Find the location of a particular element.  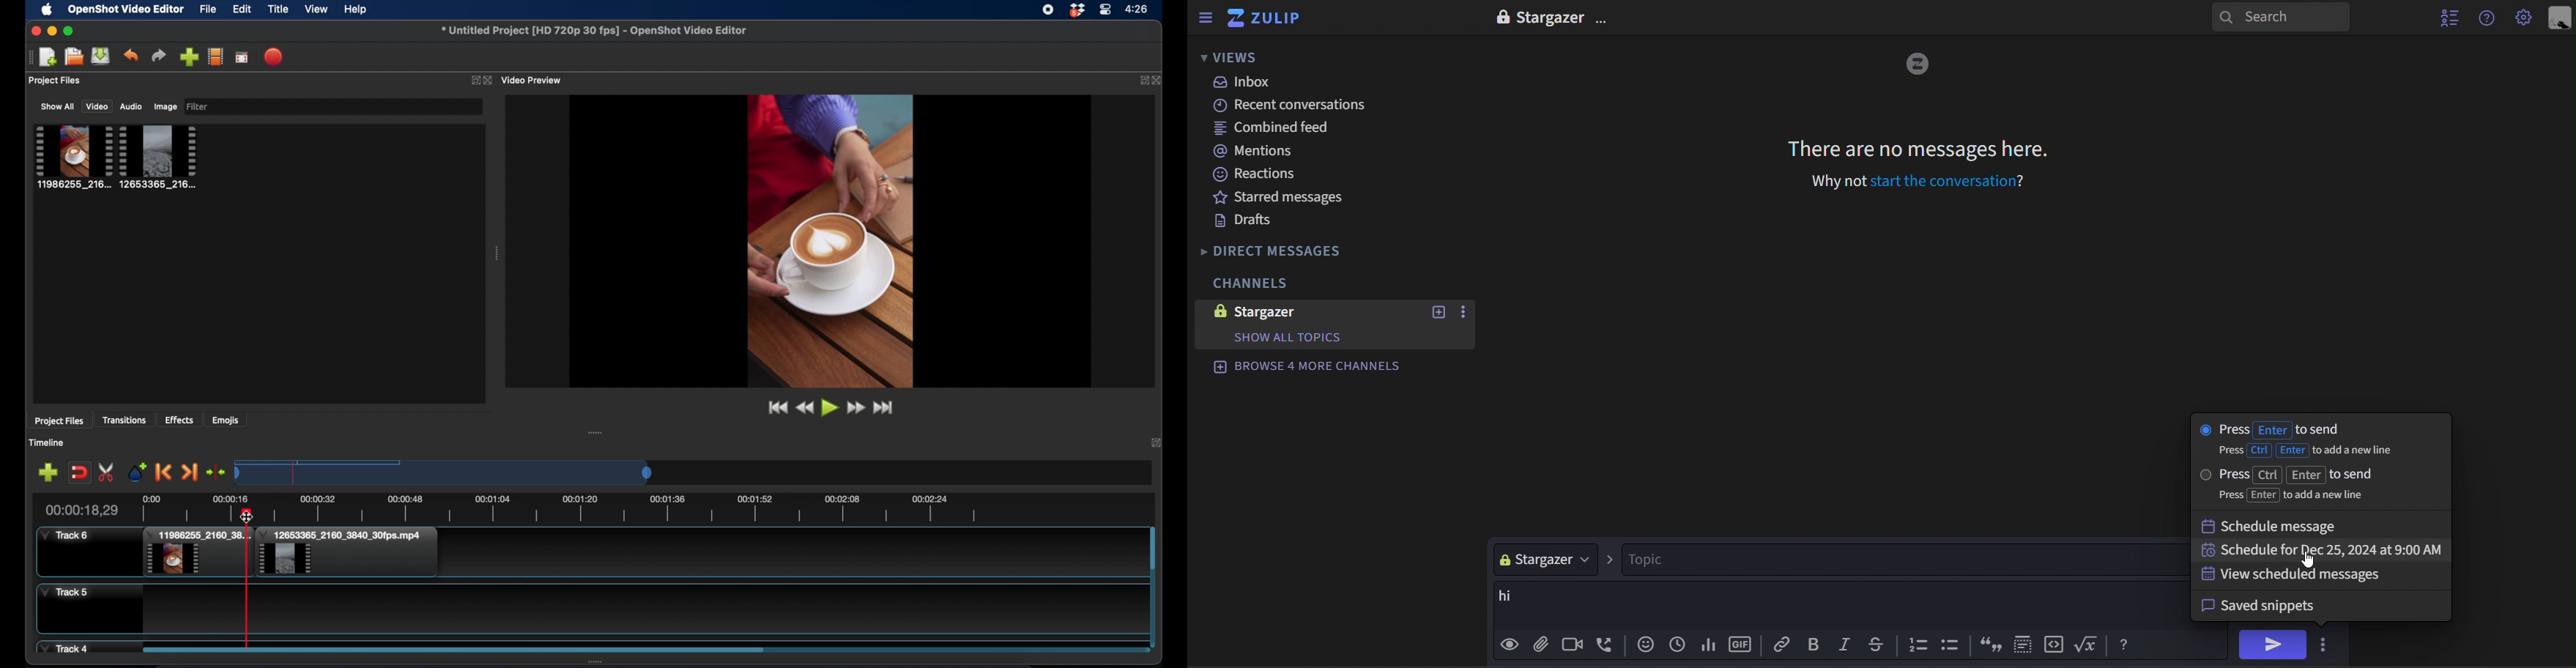

drag handle is located at coordinates (497, 254).